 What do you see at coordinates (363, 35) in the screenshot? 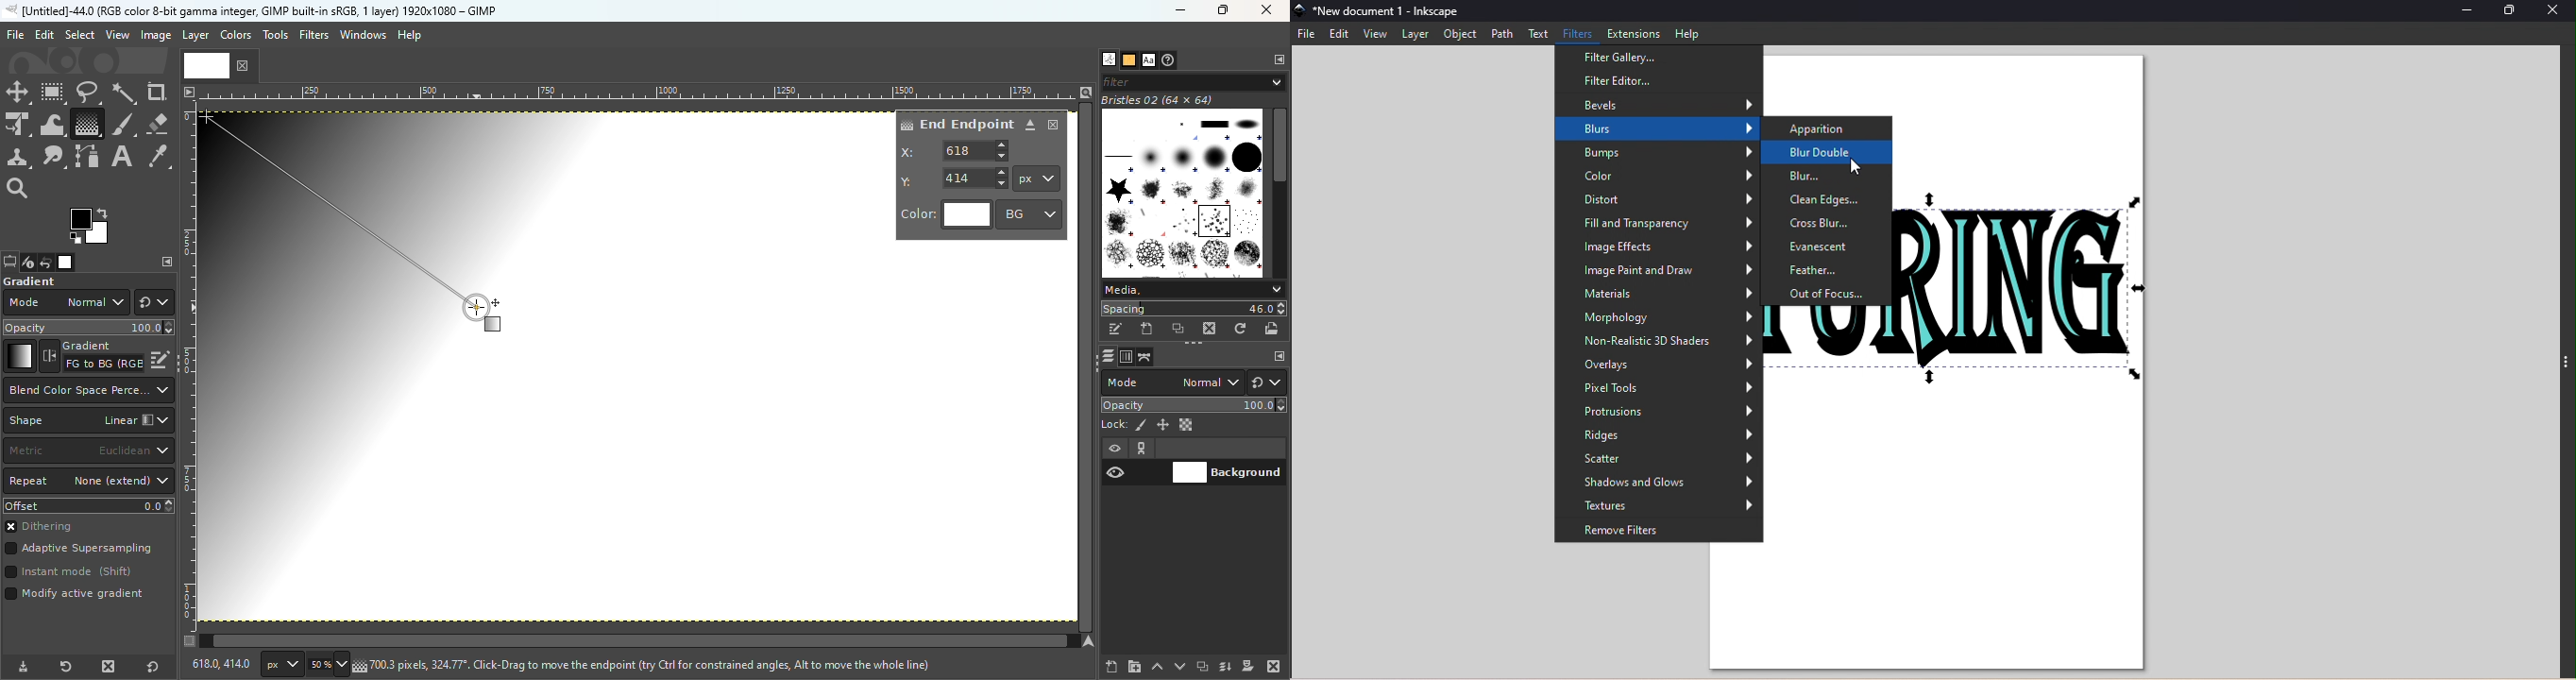
I see `Windows` at bounding box center [363, 35].